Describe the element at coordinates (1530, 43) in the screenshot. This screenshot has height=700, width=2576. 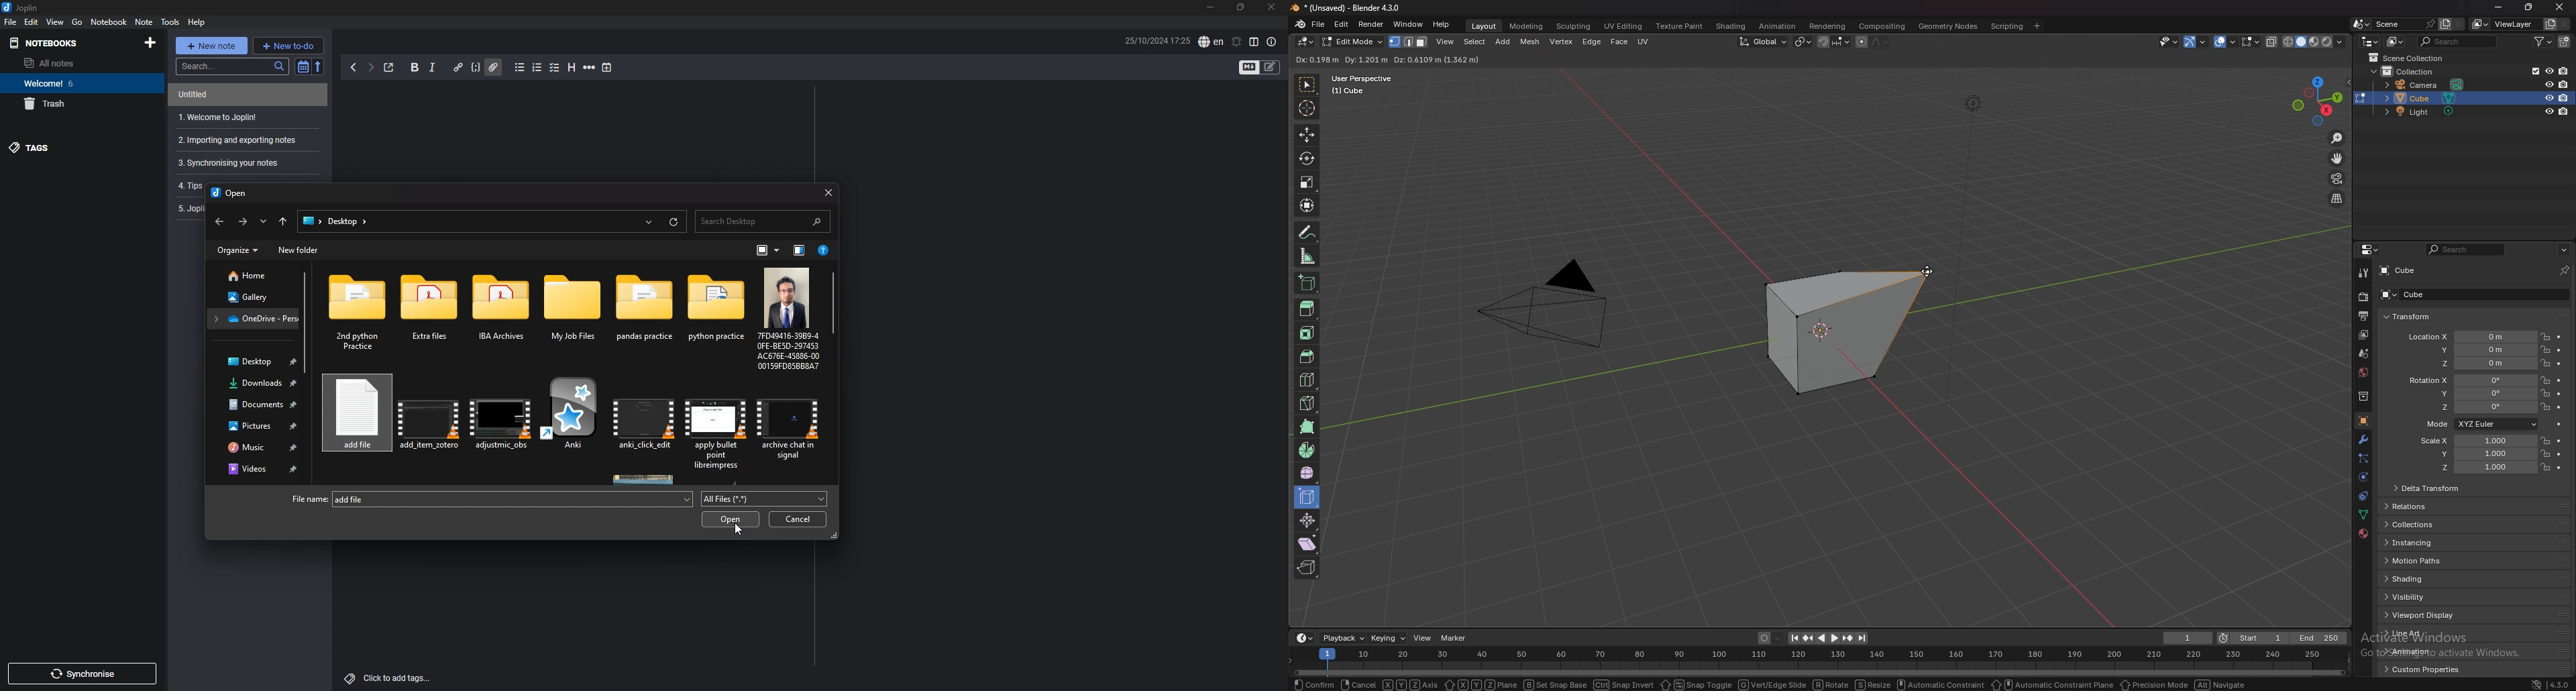
I see `mesh` at that location.